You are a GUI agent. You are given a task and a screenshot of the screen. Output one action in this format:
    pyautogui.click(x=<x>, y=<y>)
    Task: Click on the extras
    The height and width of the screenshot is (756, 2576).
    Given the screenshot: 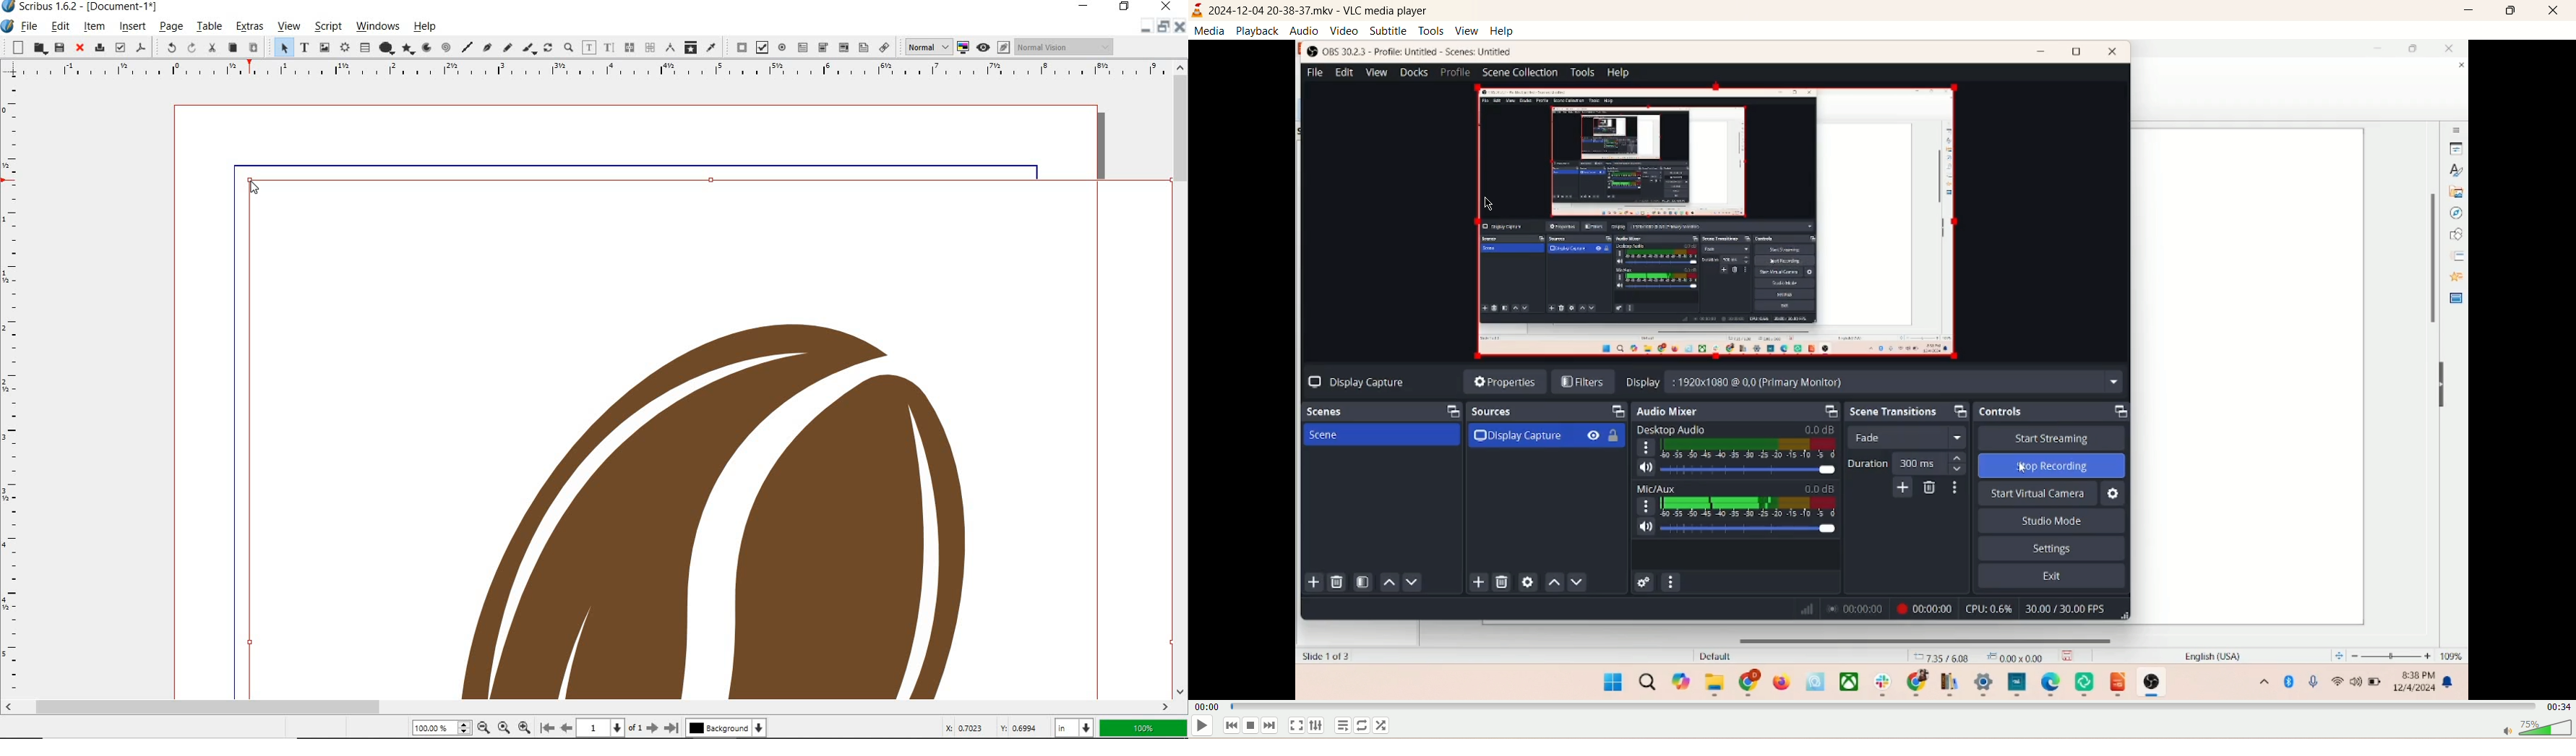 What is the action you would take?
    pyautogui.click(x=249, y=26)
    